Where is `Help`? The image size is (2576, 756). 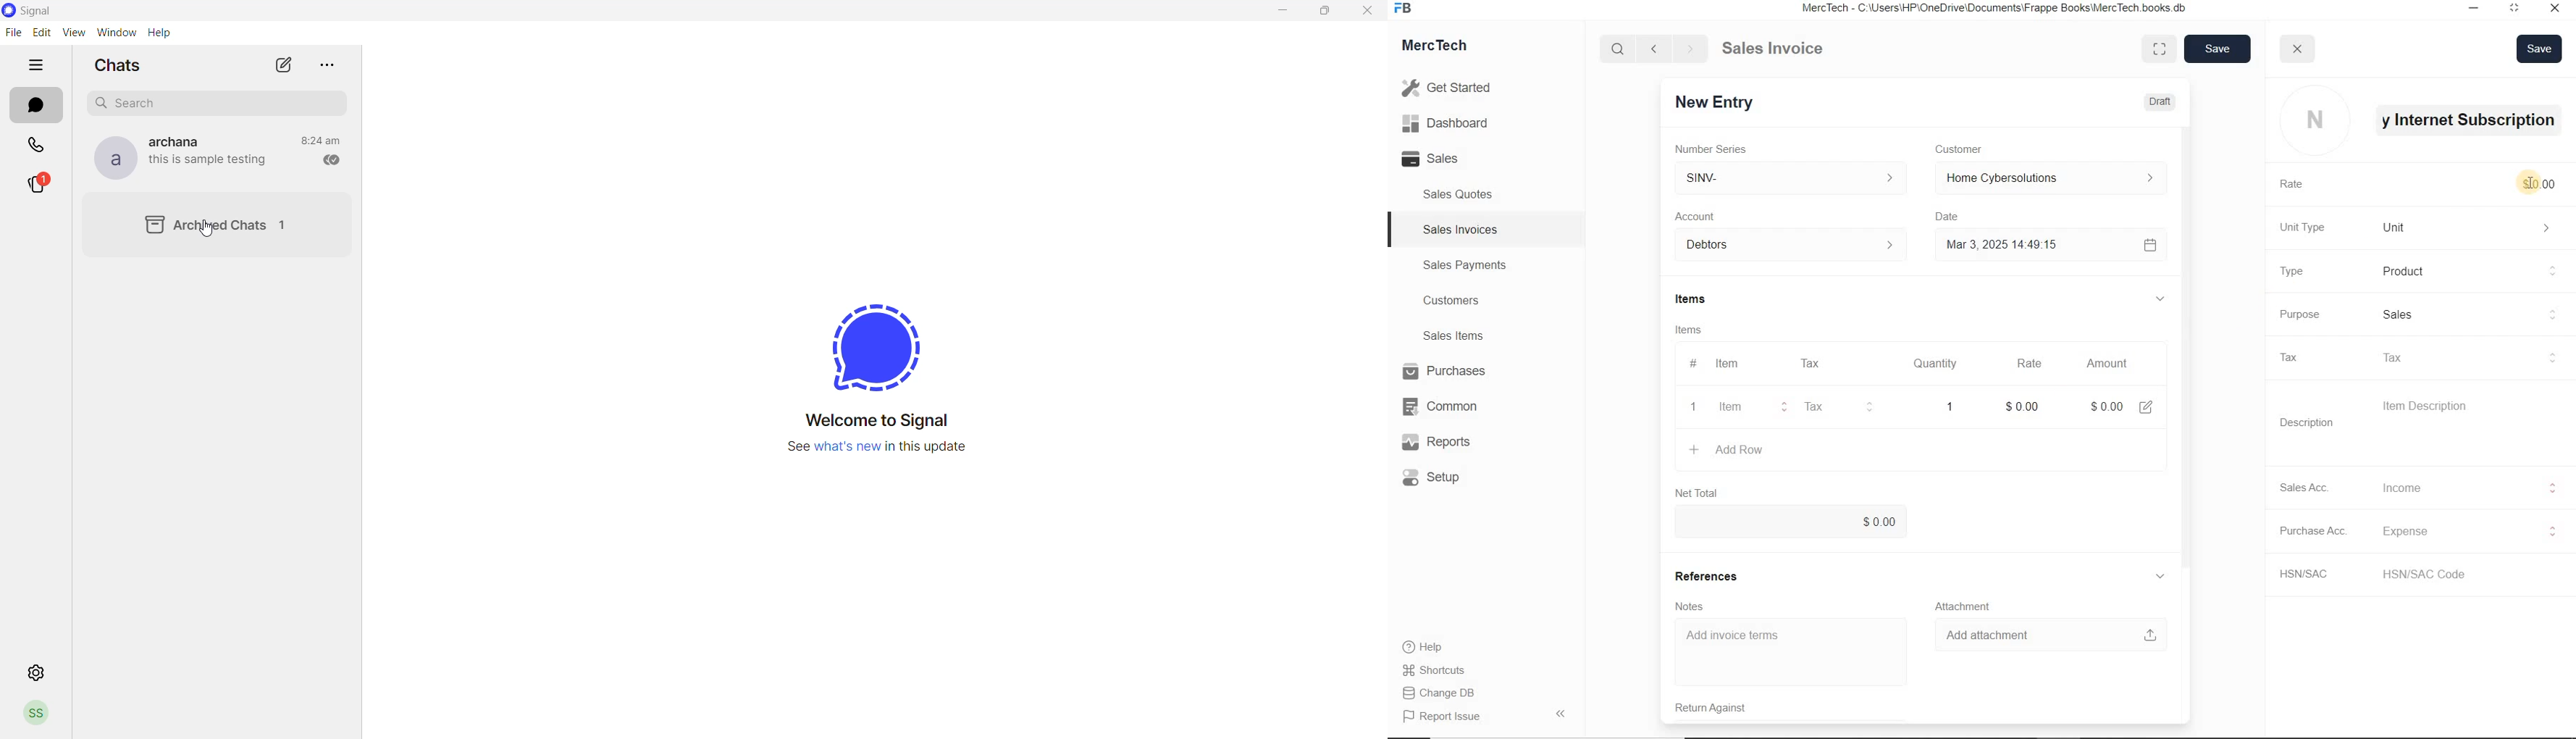 Help is located at coordinates (1430, 647).